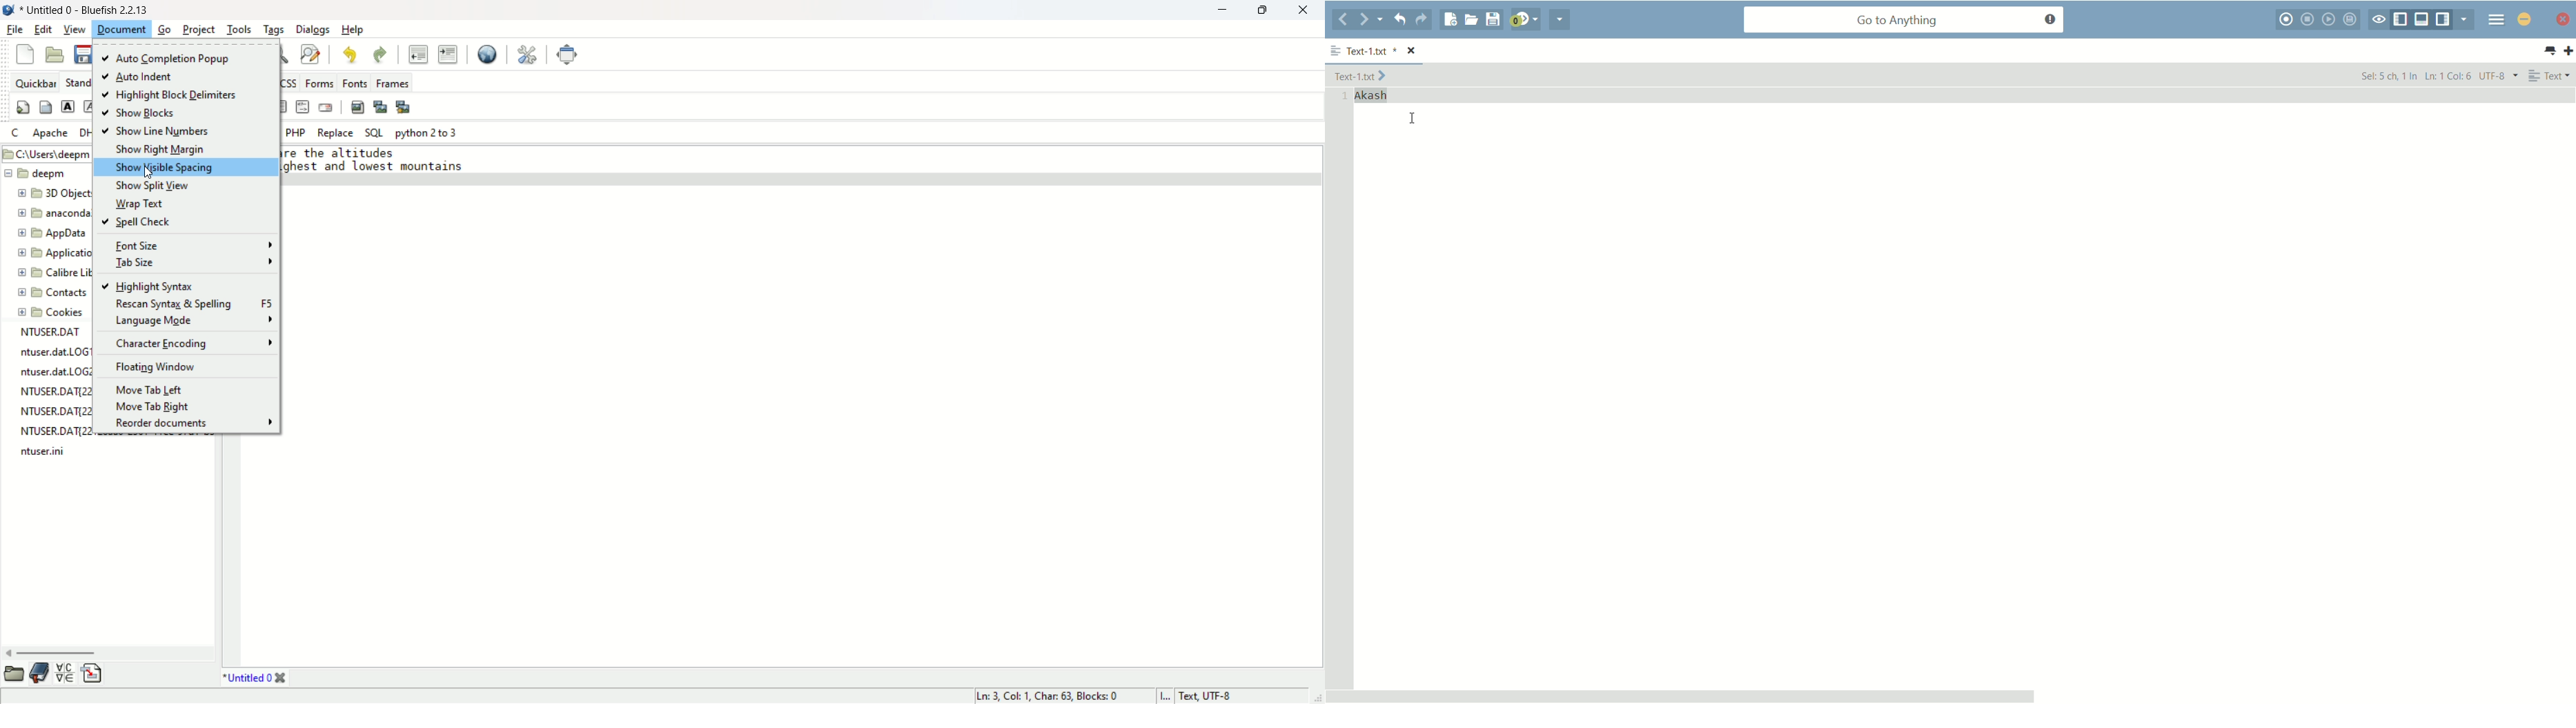 The image size is (2576, 728). What do you see at coordinates (1371, 20) in the screenshot?
I see `forward` at bounding box center [1371, 20].